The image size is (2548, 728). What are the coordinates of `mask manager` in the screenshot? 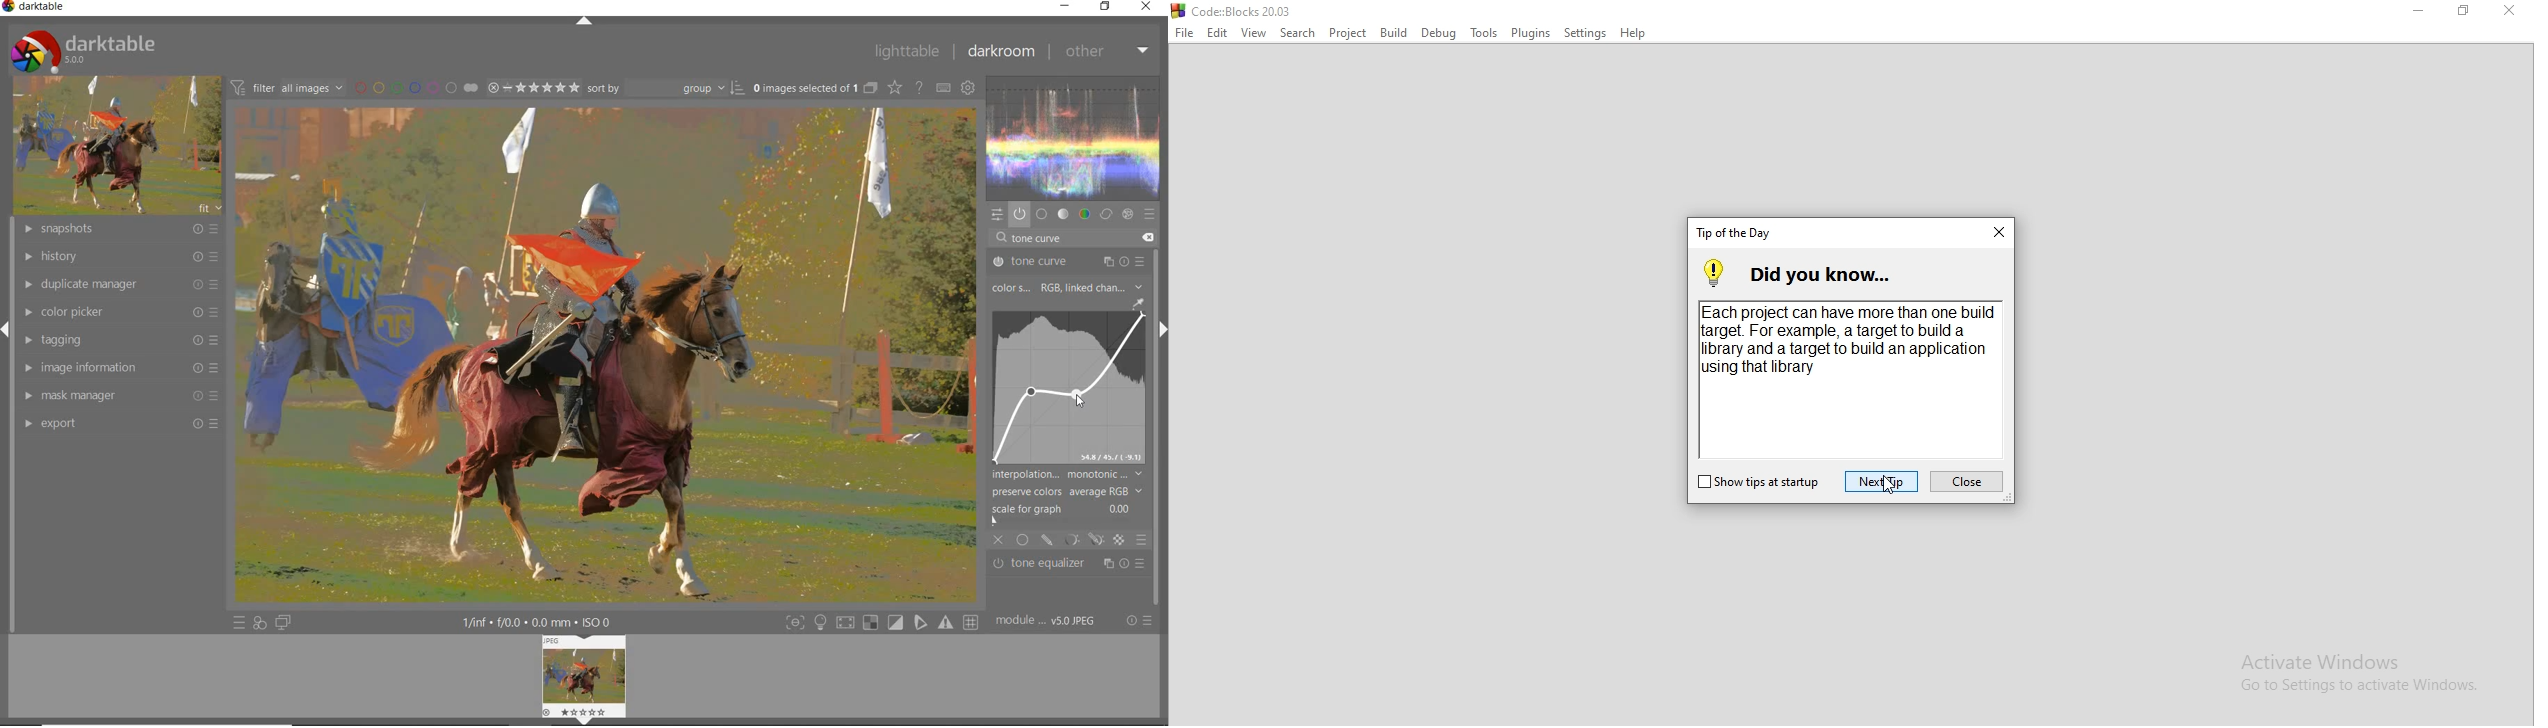 It's located at (118, 397).